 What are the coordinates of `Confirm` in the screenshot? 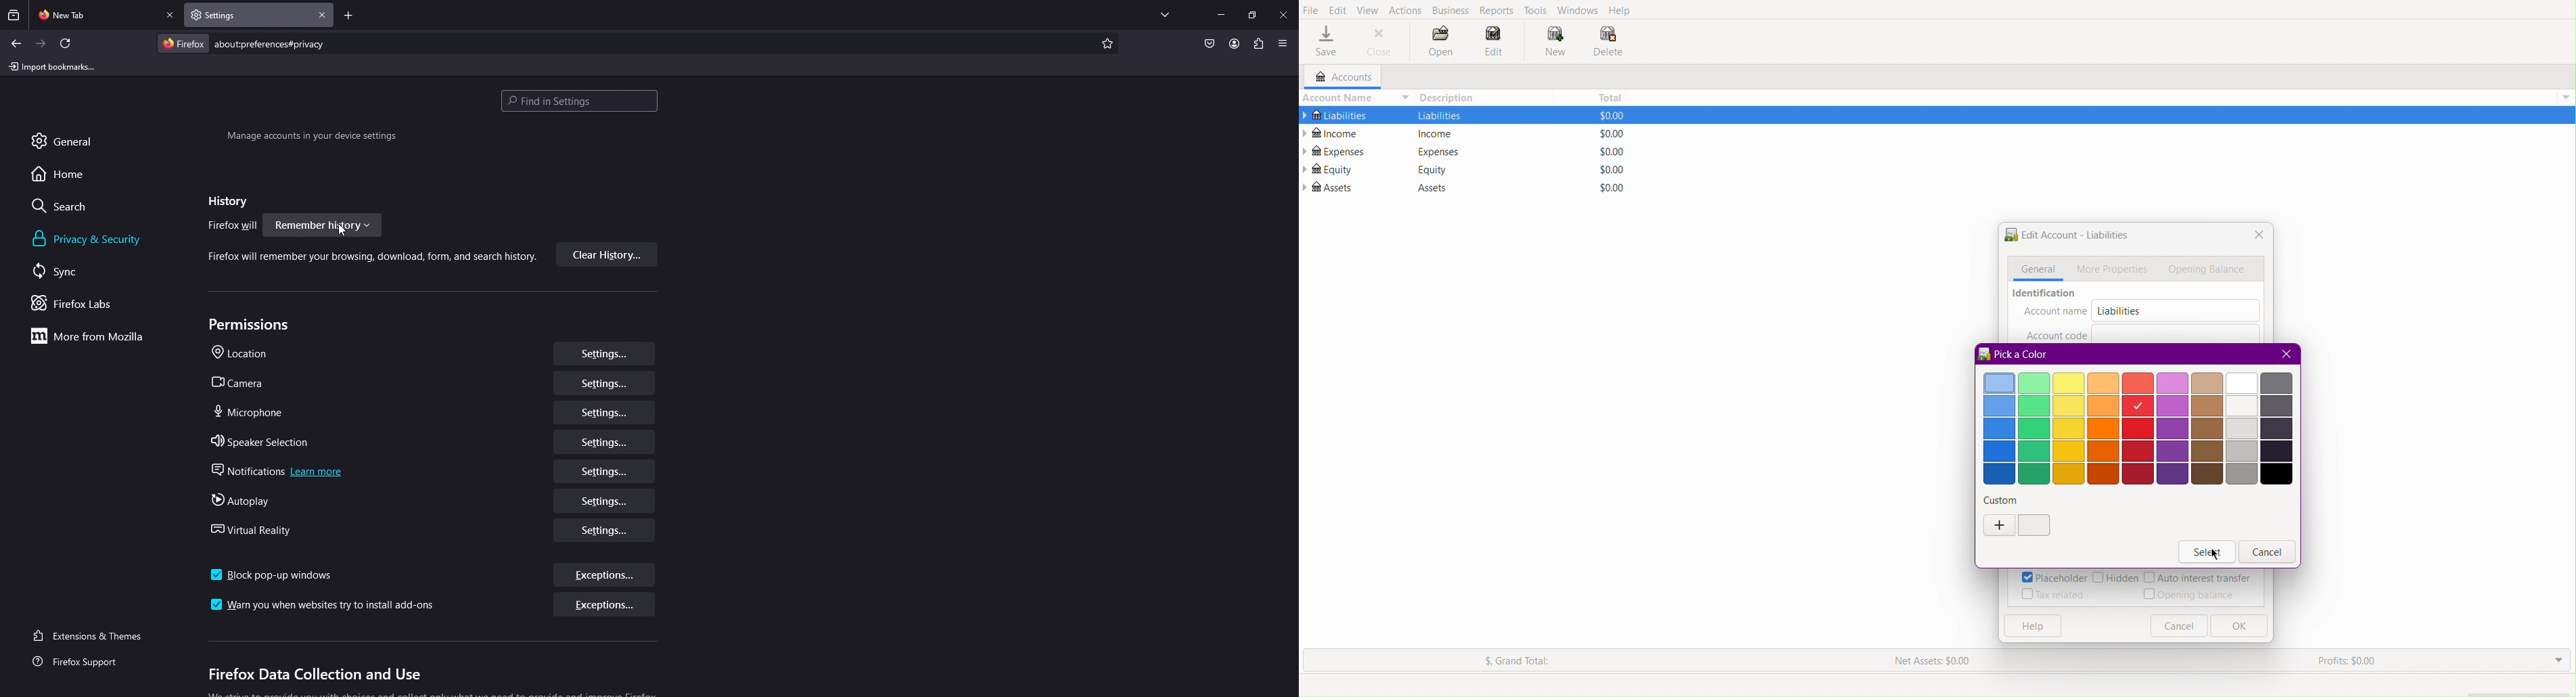 It's located at (2034, 526).